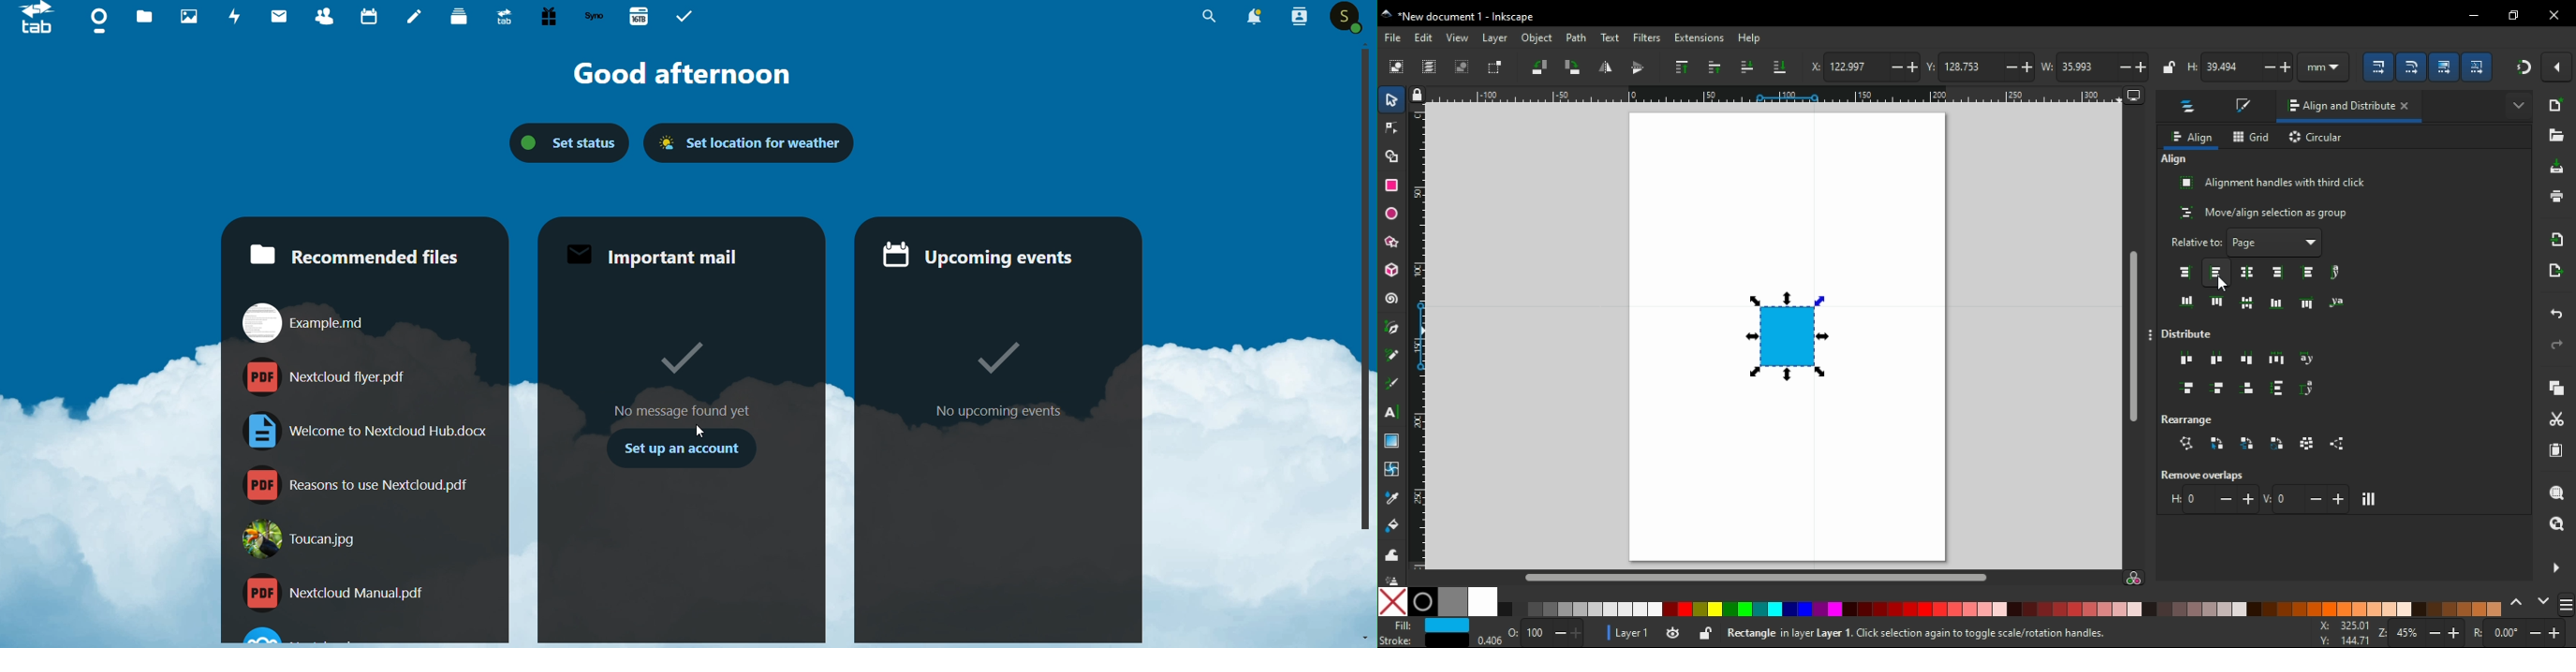 This screenshot has width=2576, height=672. I want to click on cursor, so click(701, 432).